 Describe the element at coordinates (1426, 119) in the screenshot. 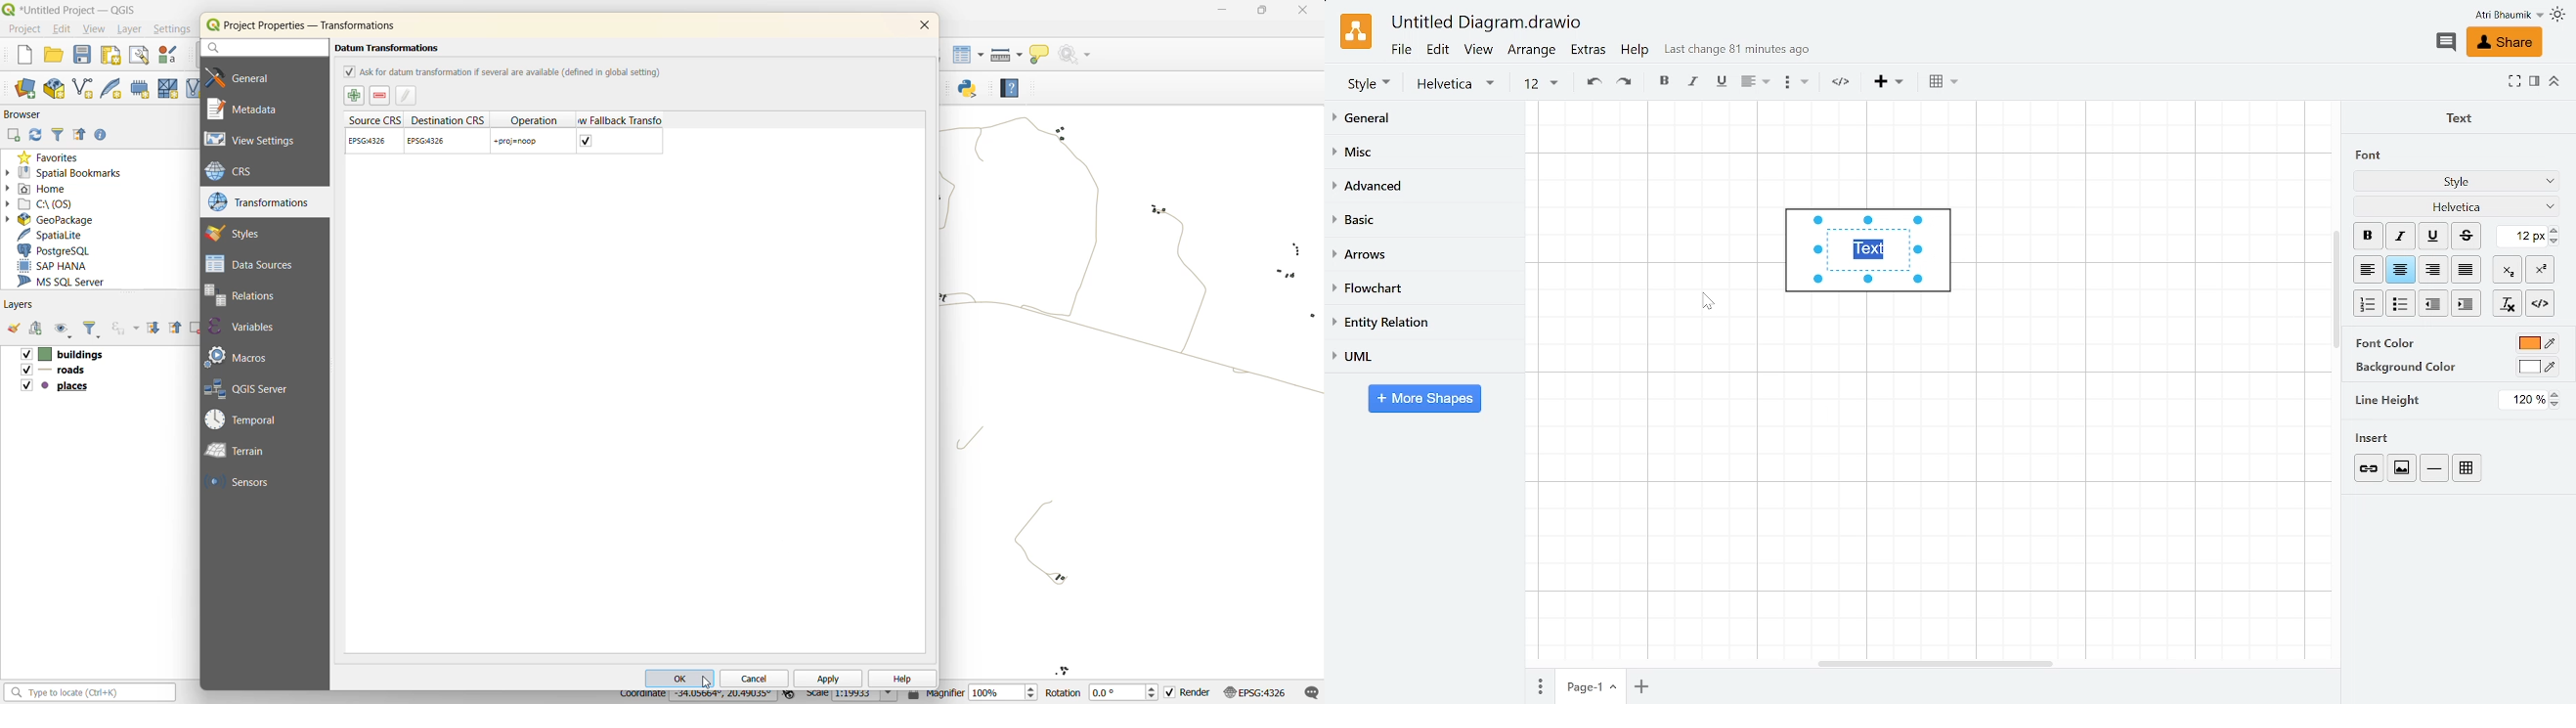

I see `general` at that location.